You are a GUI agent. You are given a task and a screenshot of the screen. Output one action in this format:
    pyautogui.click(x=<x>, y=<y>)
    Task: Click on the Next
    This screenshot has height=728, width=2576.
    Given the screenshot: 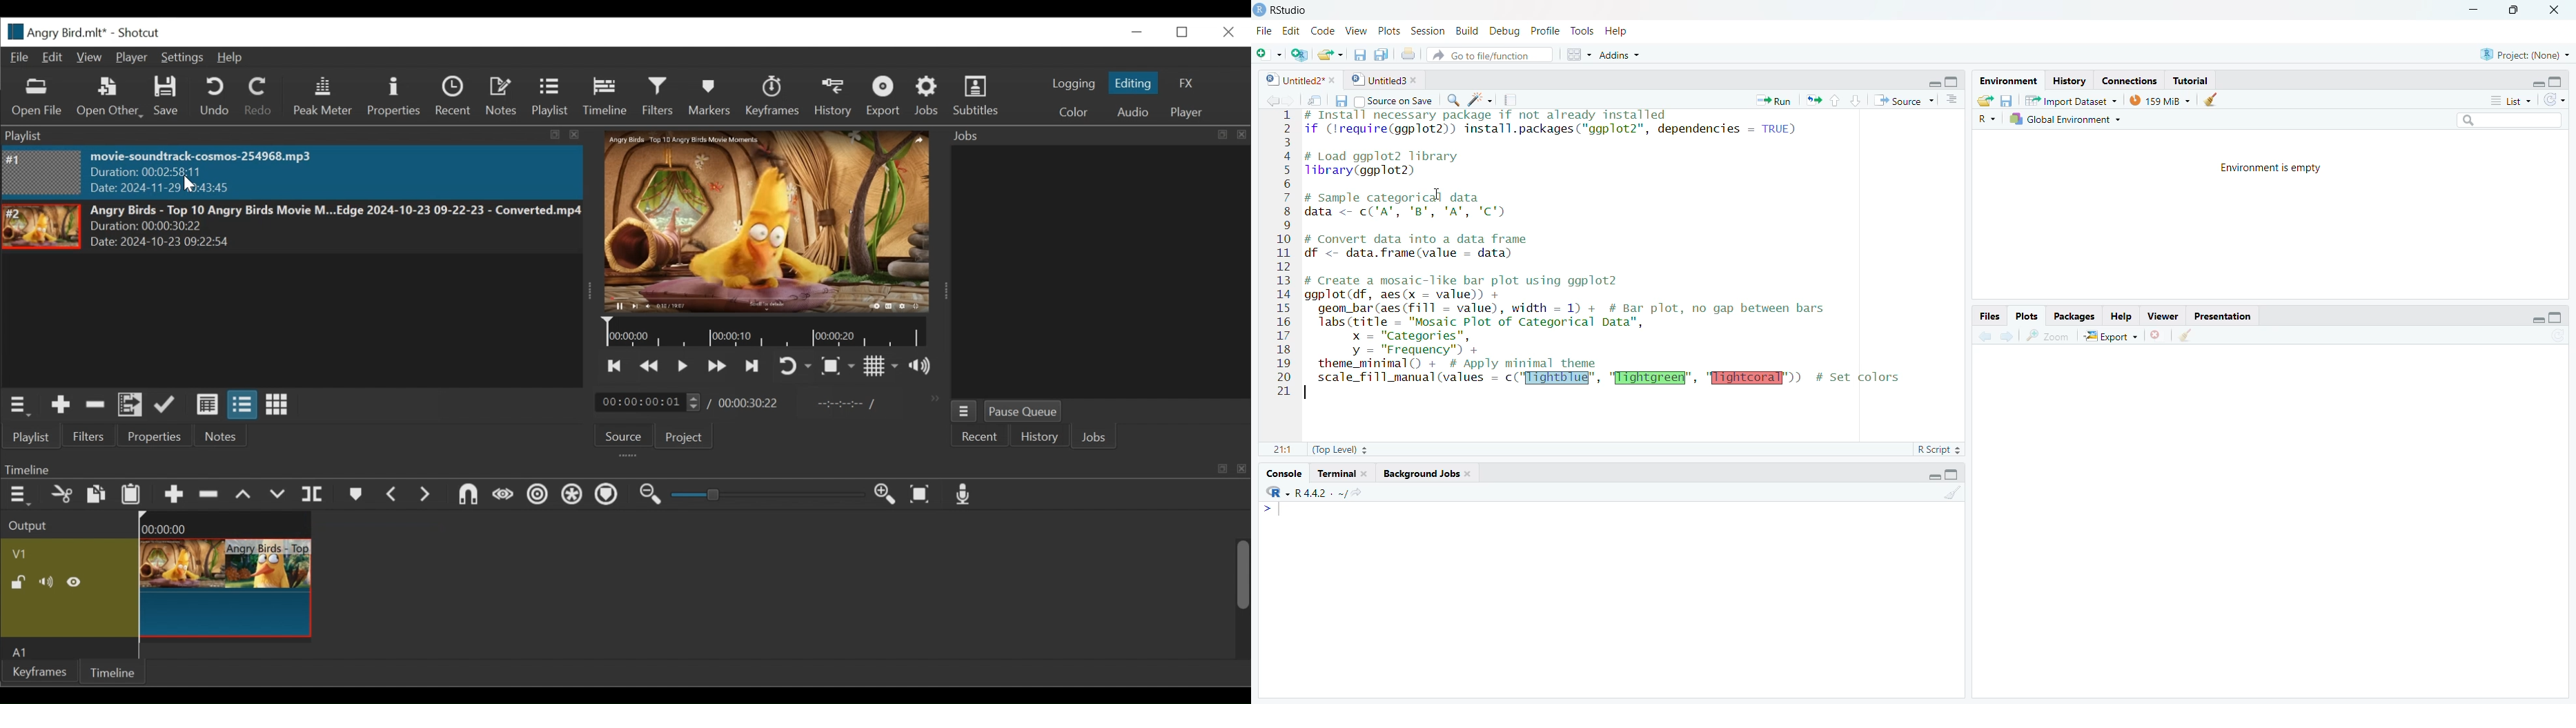 What is the action you would take?
    pyautogui.click(x=2006, y=336)
    